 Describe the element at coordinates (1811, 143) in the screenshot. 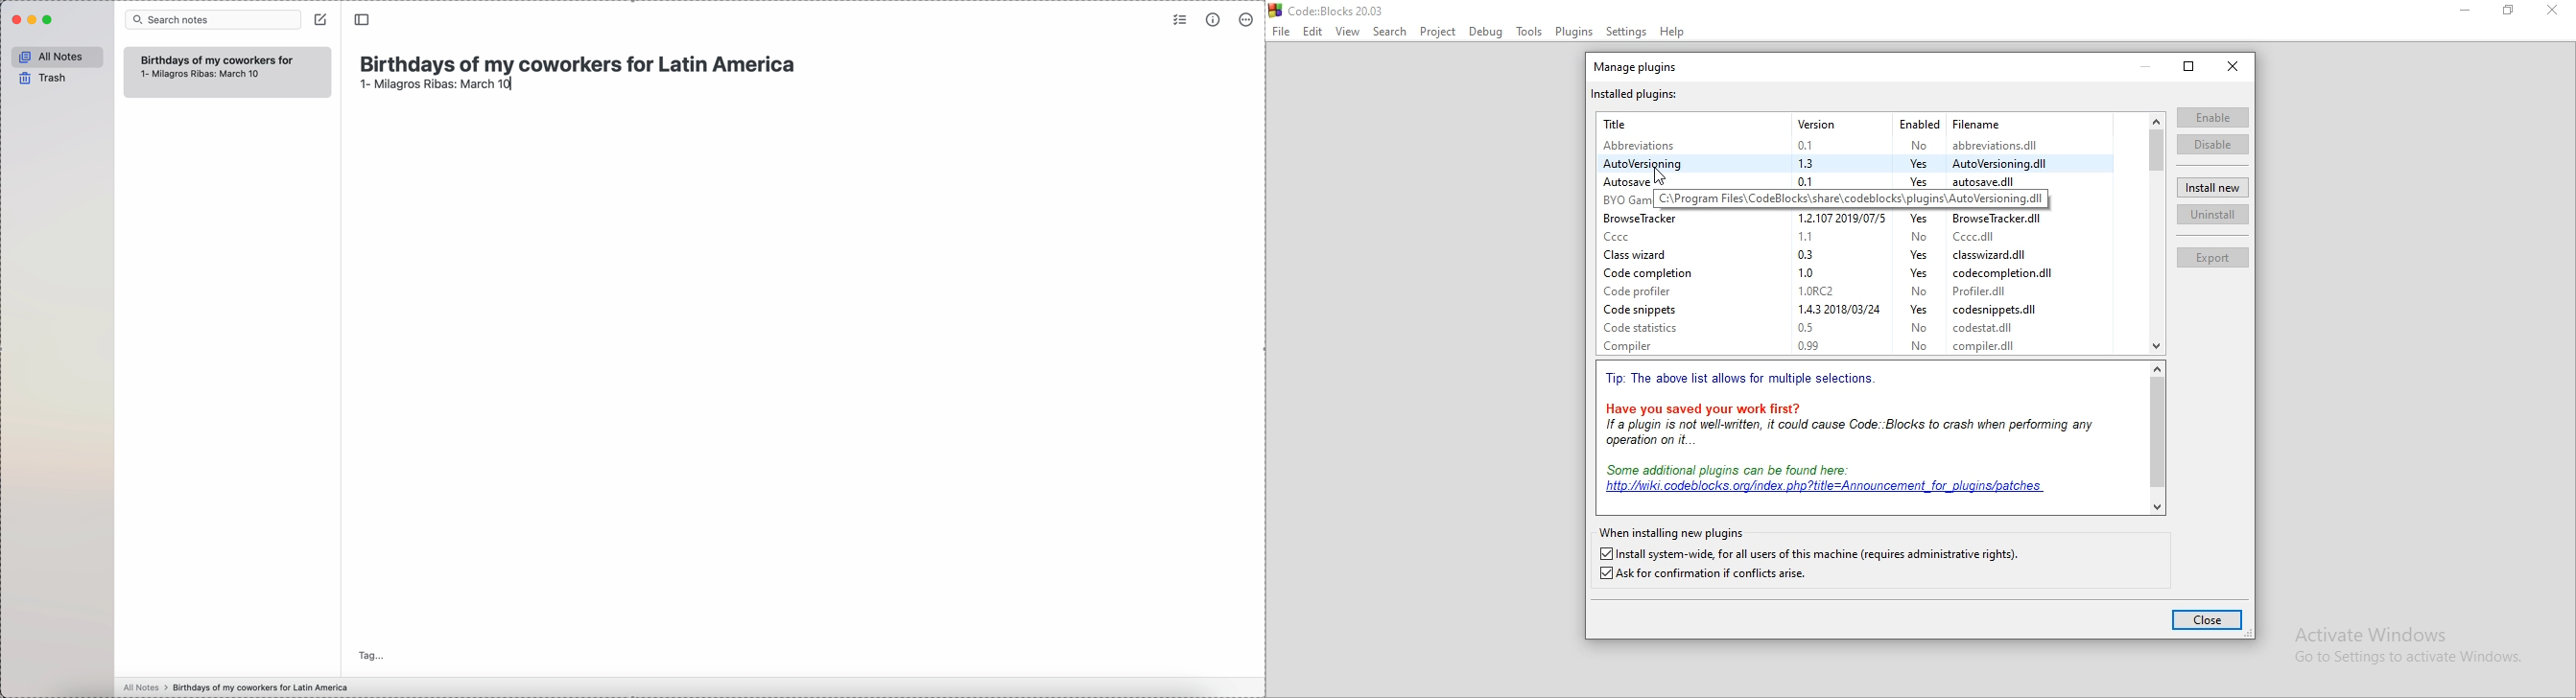

I see `0.1` at that location.